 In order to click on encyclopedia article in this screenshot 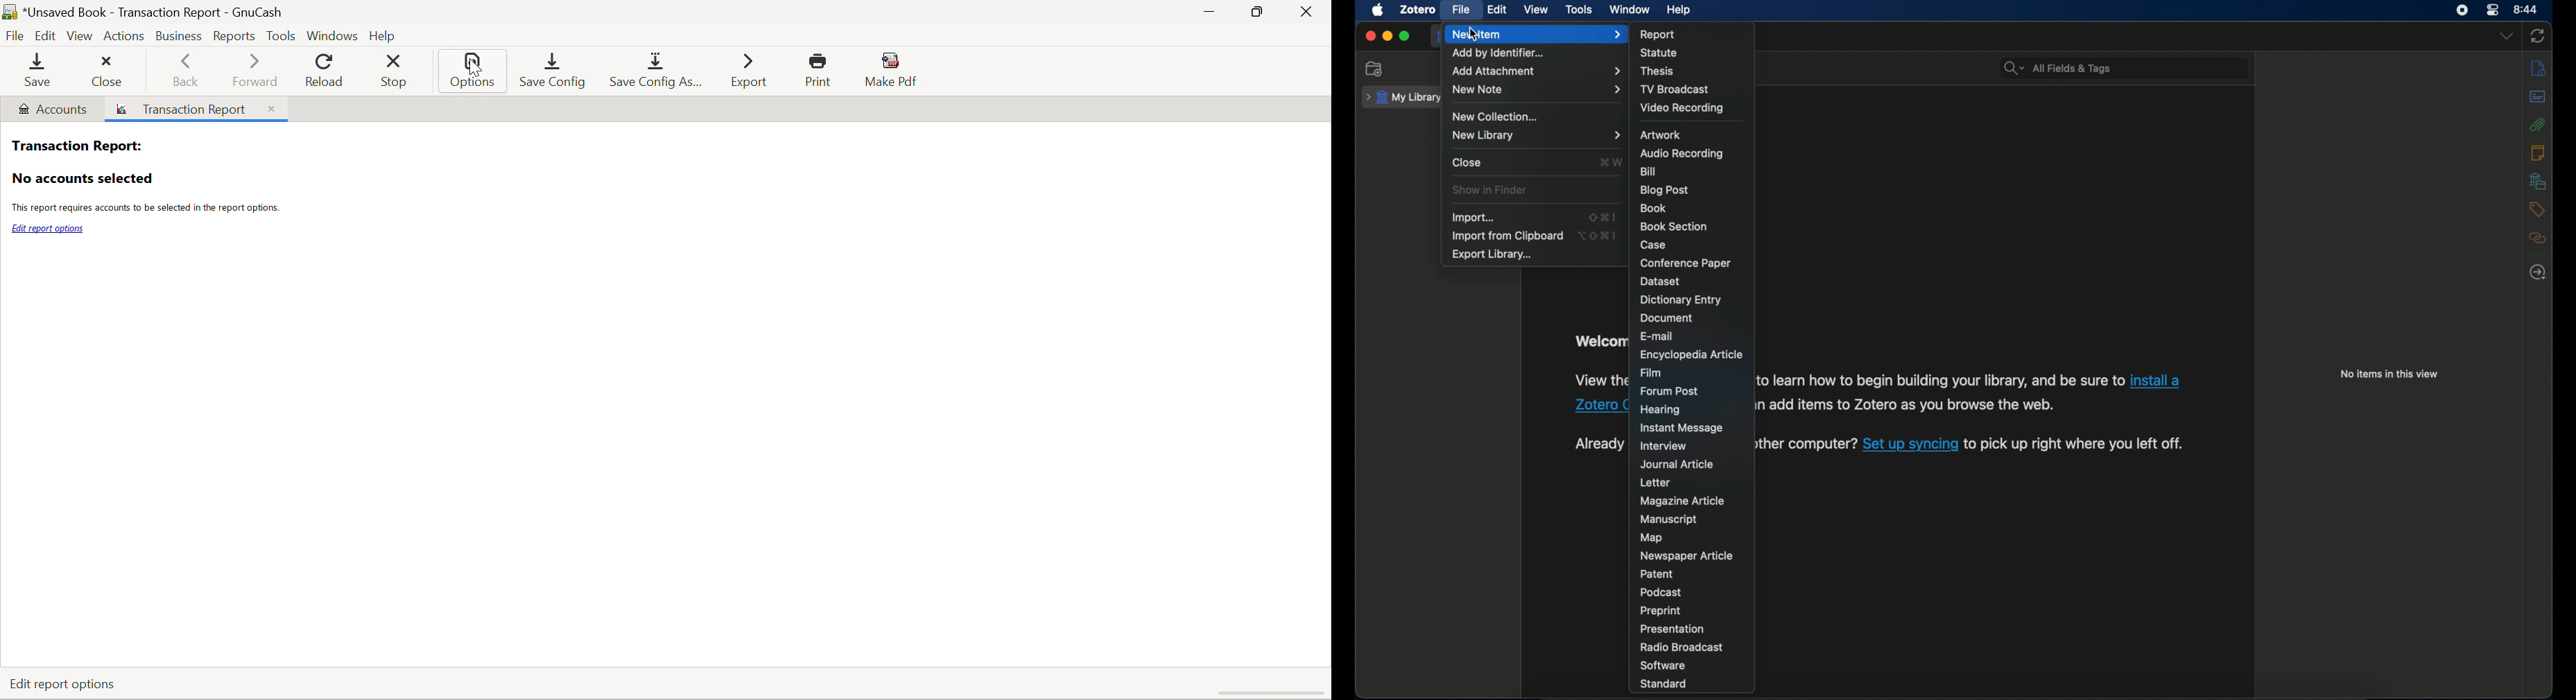, I will do `click(1692, 355)`.